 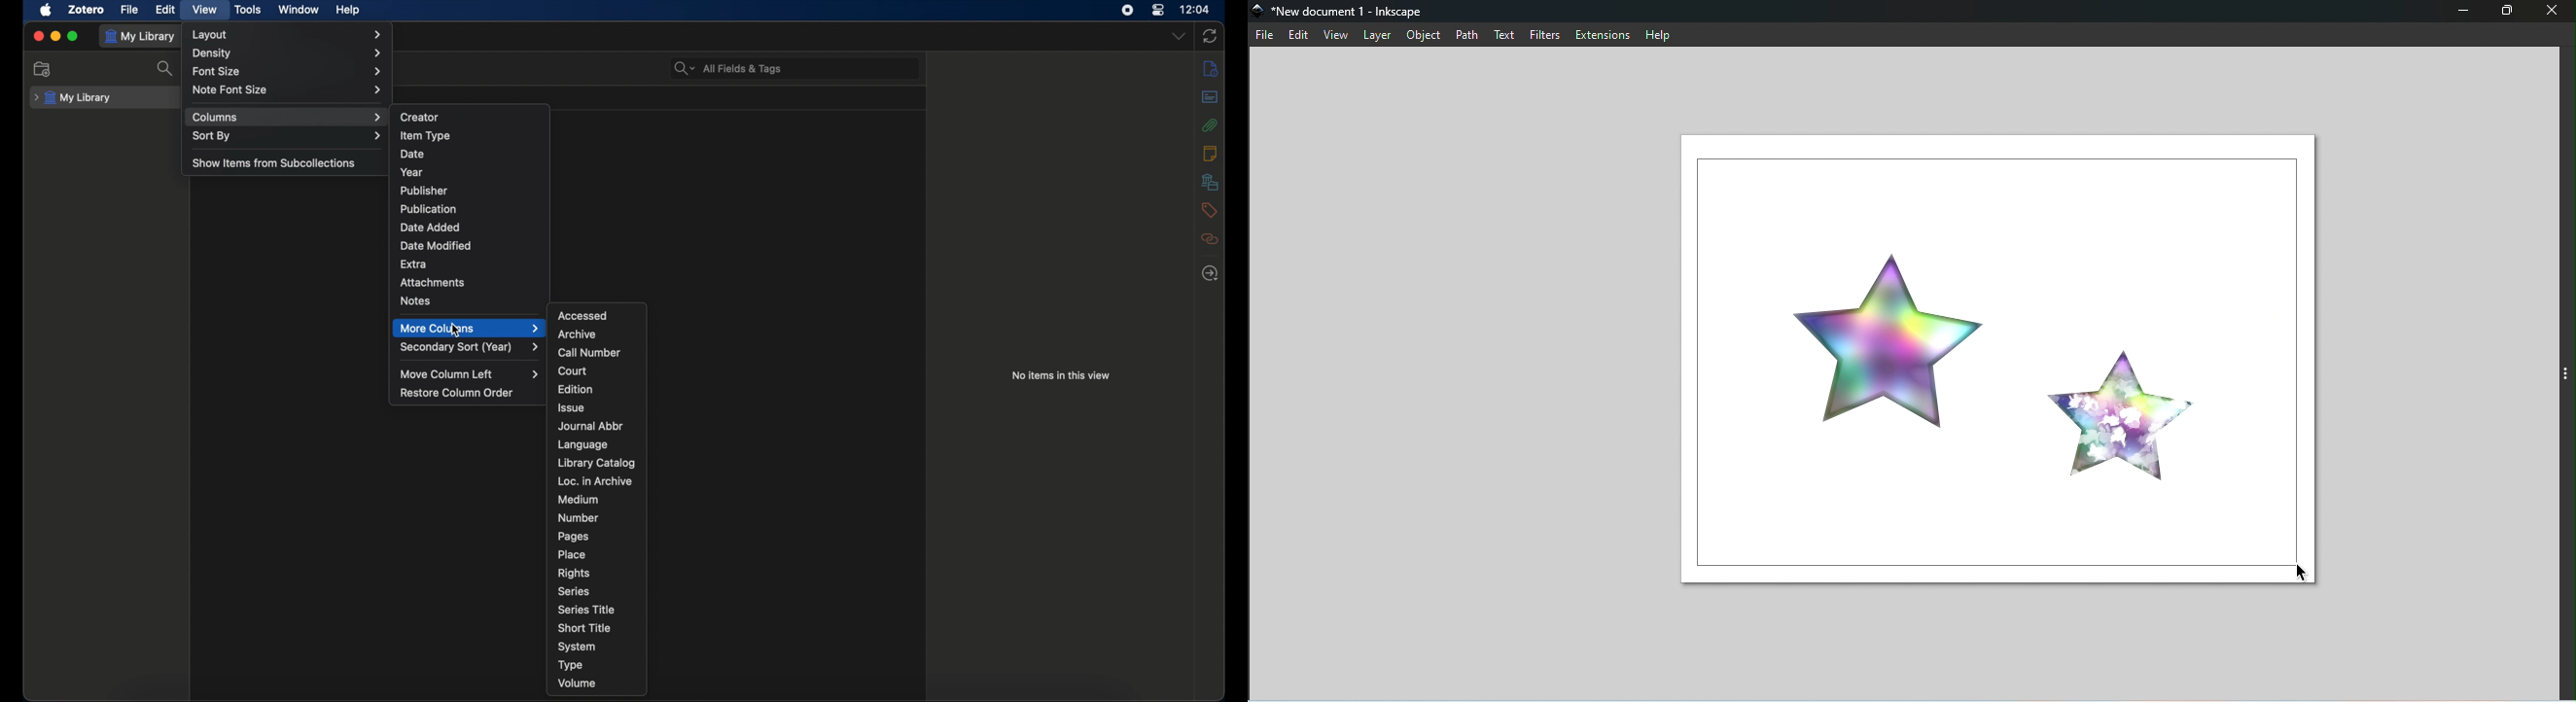 I want to click on window, so click(x=298, y=10).